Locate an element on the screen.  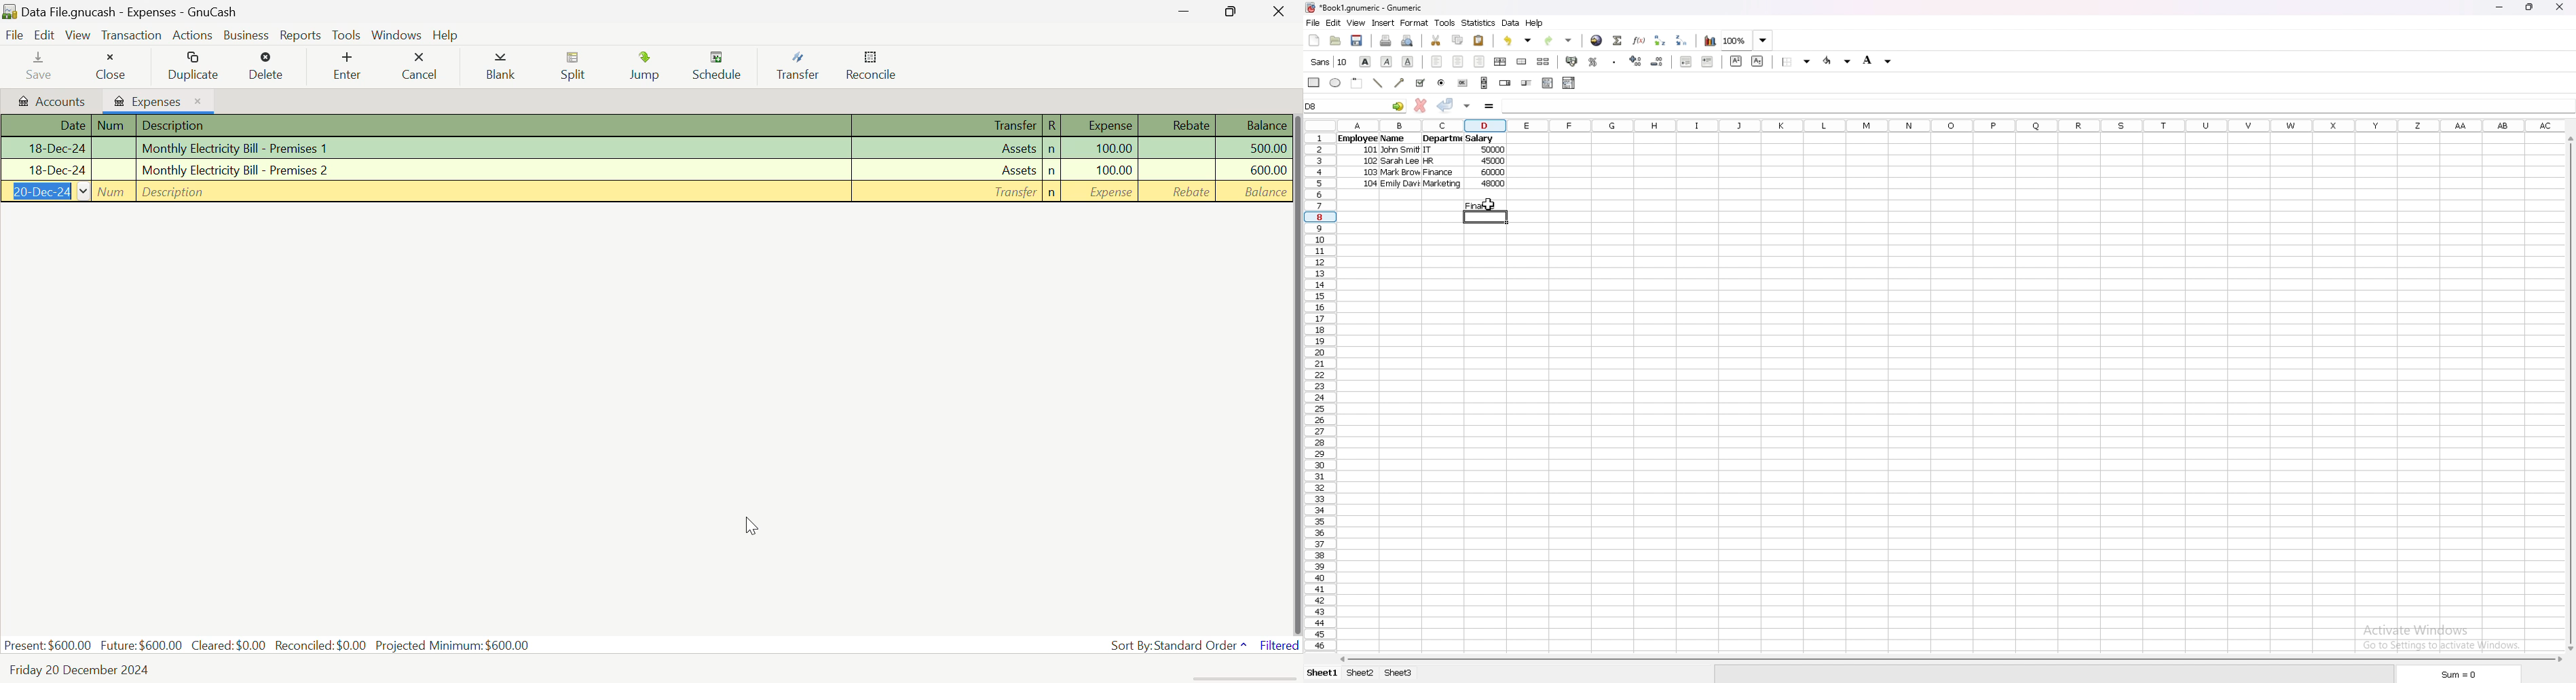
Expenses Tab Open is located at coordinates (160, 100).